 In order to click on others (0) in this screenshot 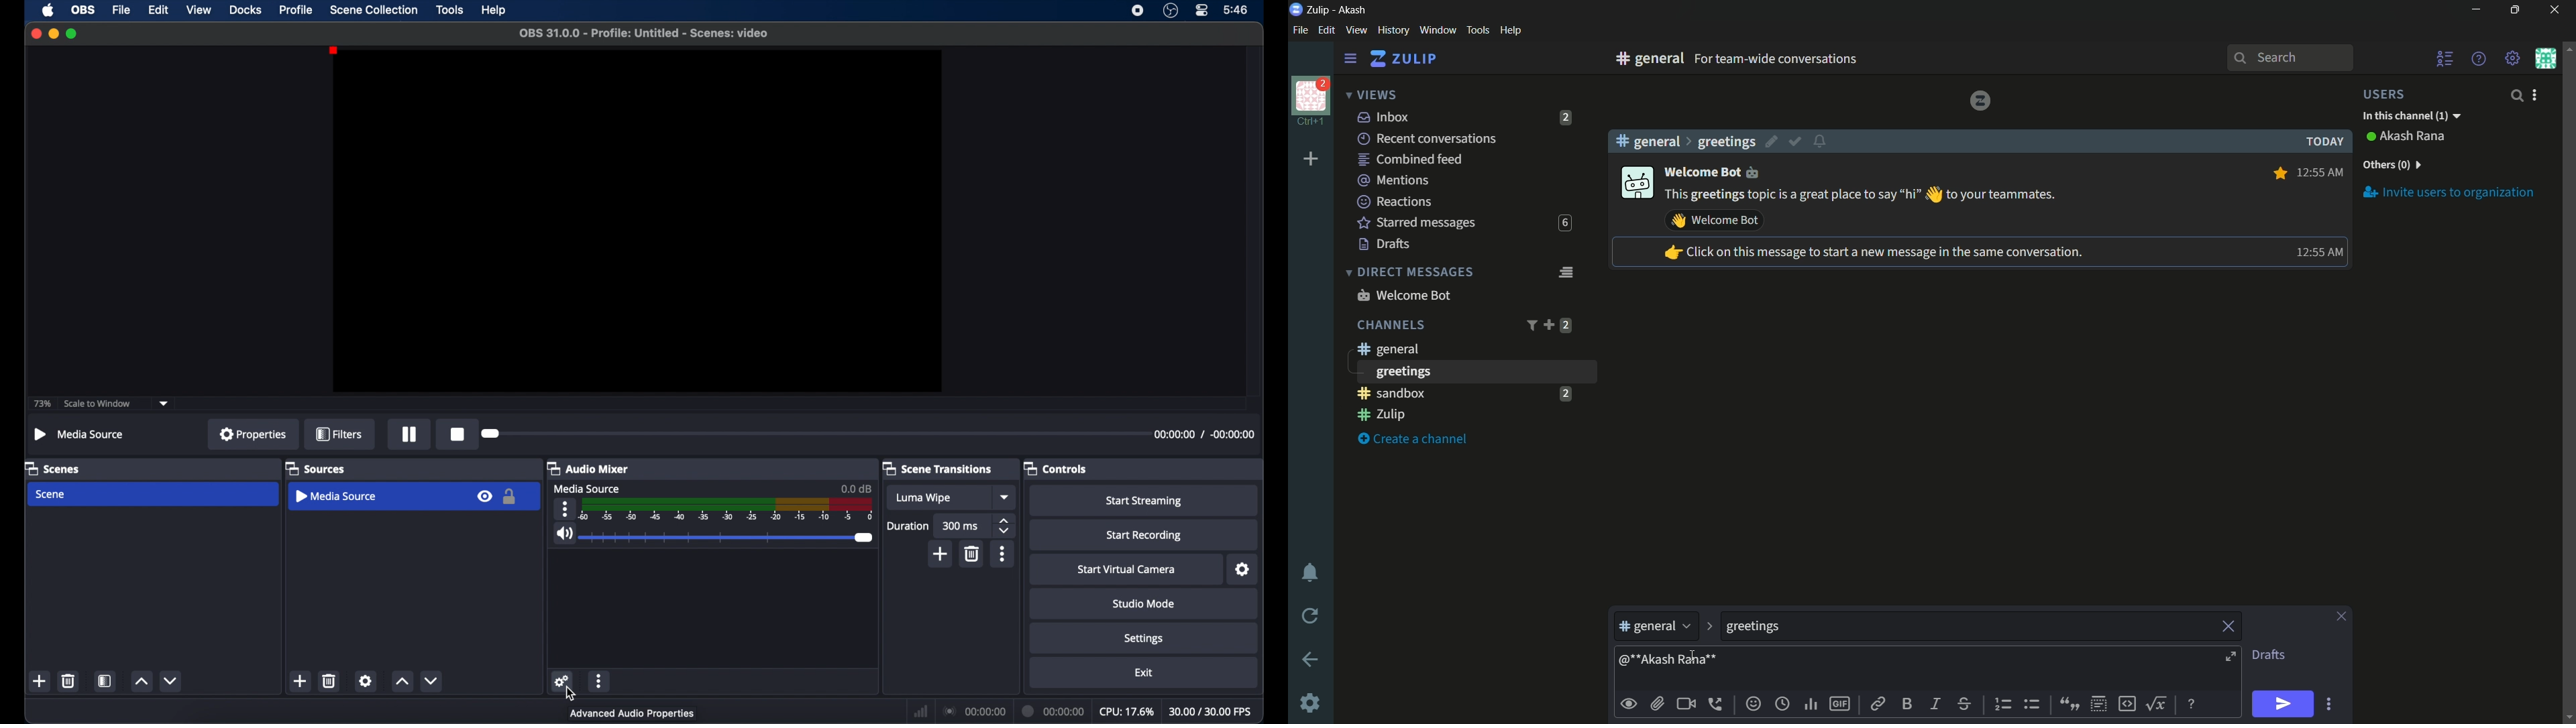, I will do `click(2391, 165)`.